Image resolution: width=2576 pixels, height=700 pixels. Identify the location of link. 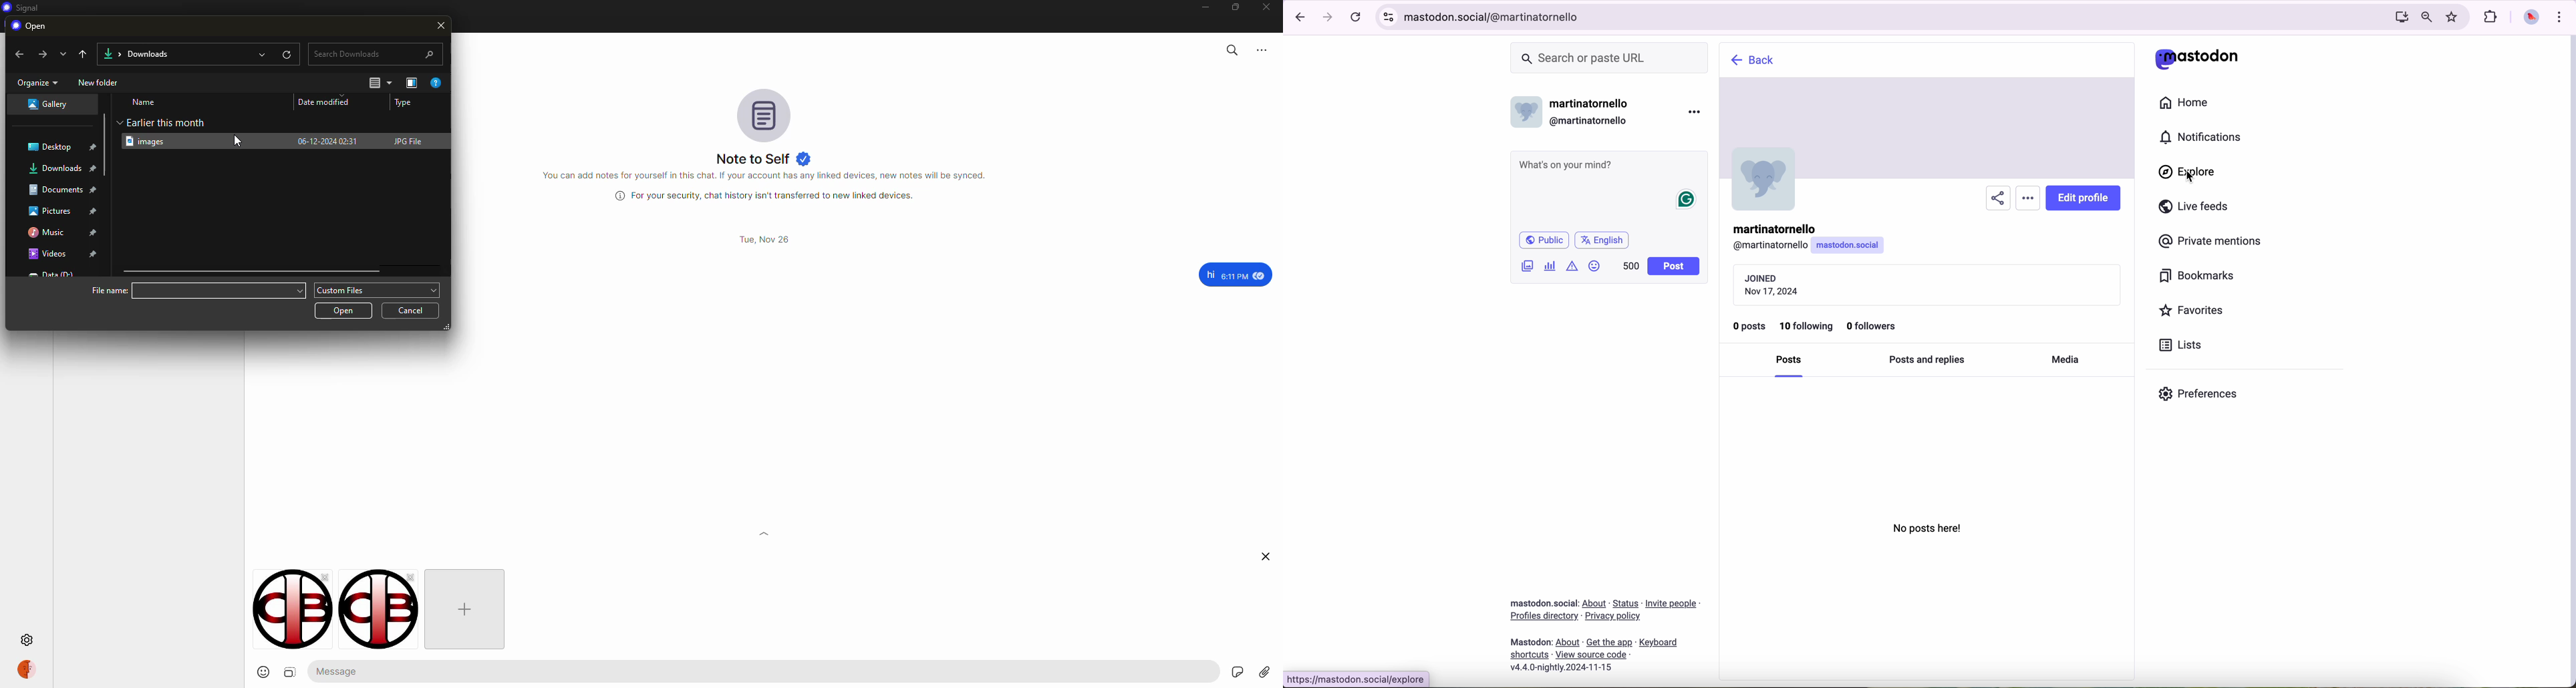
(1672, 605).